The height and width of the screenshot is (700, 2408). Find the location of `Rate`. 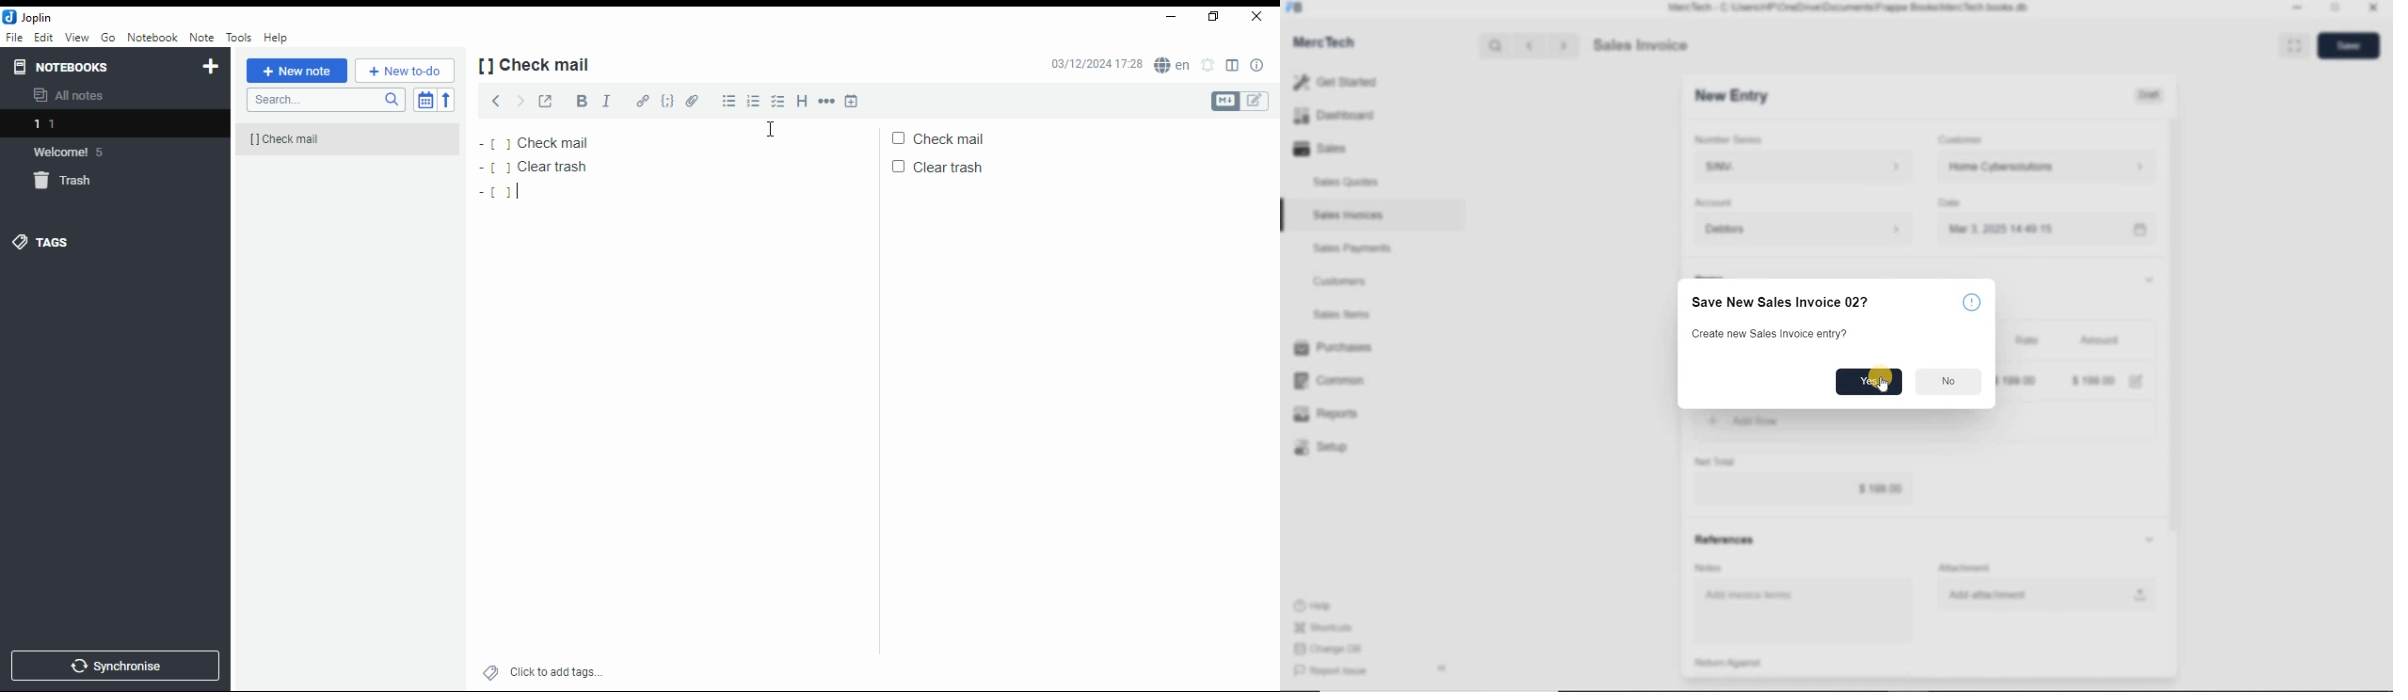

Rate is located at coordinates (2026, 341).